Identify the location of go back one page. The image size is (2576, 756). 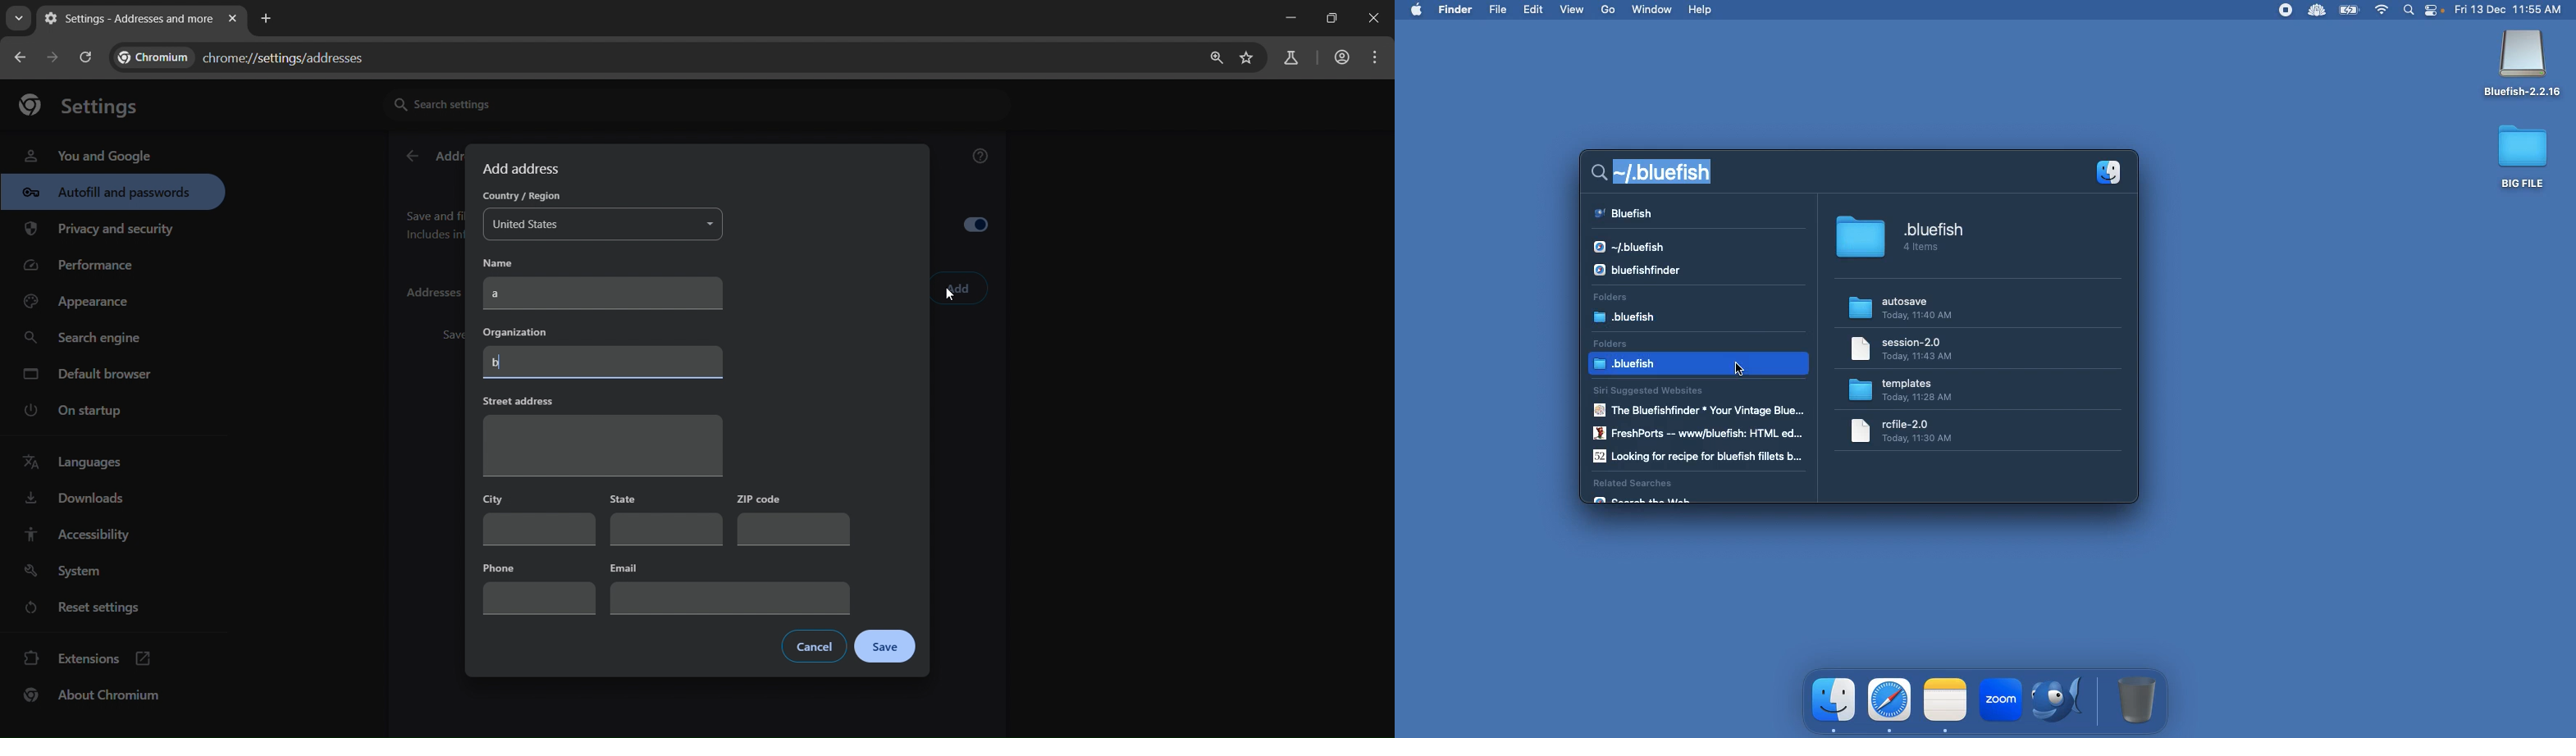
(55, 57).